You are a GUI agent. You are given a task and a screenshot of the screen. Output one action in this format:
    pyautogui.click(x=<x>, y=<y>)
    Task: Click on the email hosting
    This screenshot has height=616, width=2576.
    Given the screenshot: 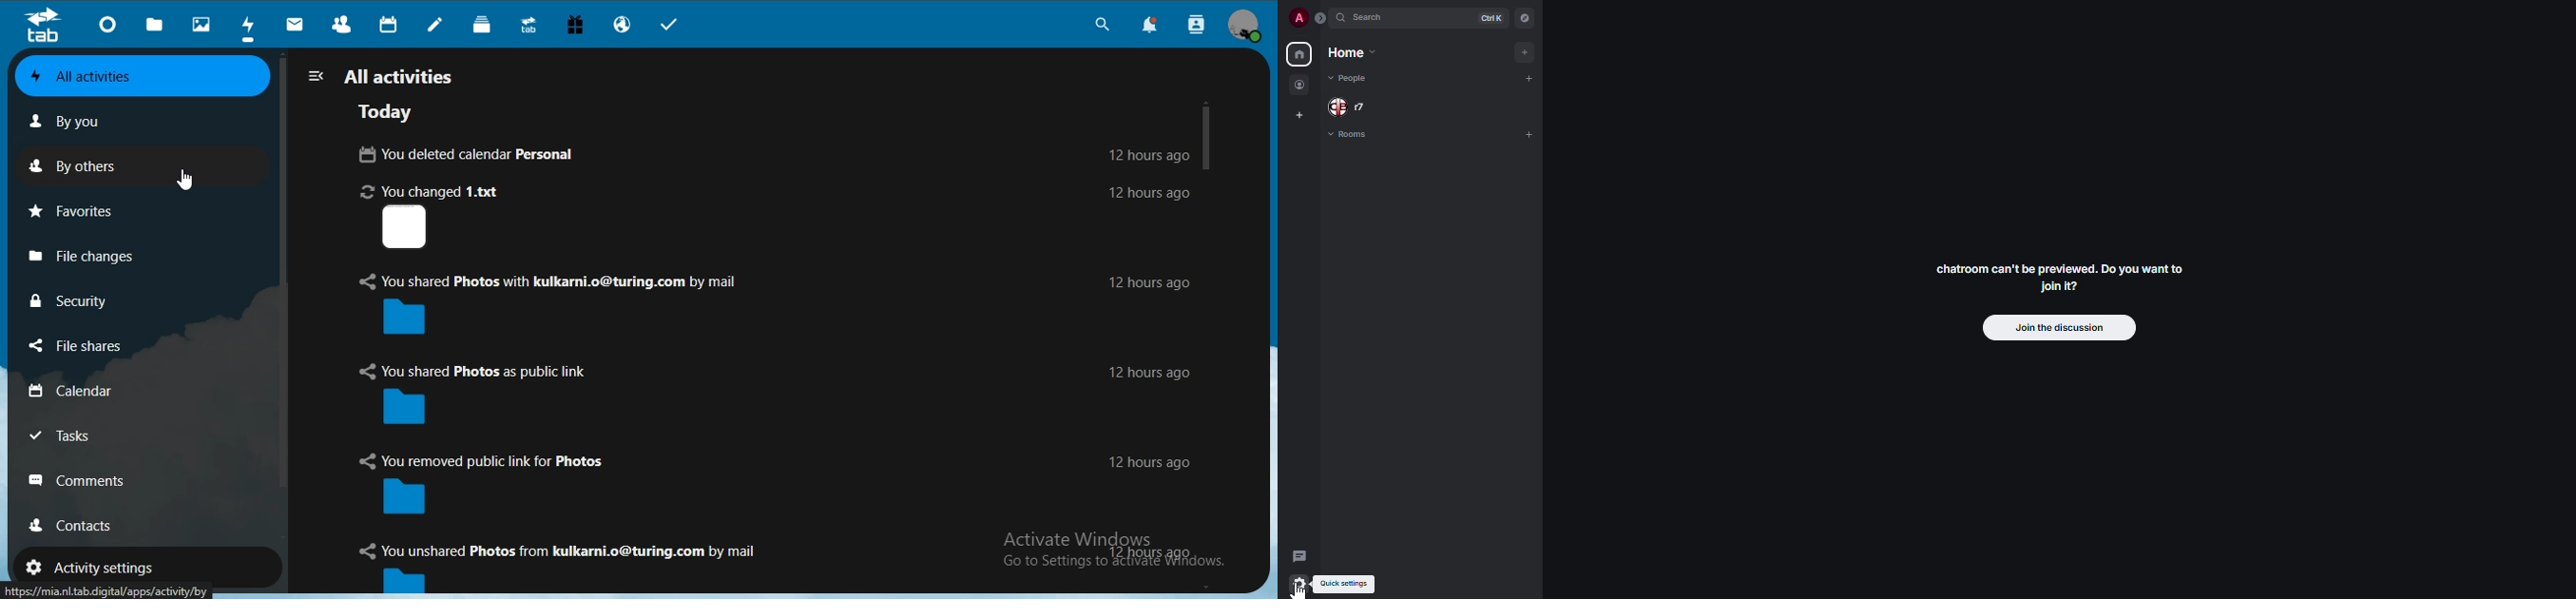 What is the action you would take?
    pyautogui.click(x=625, y=24)
    